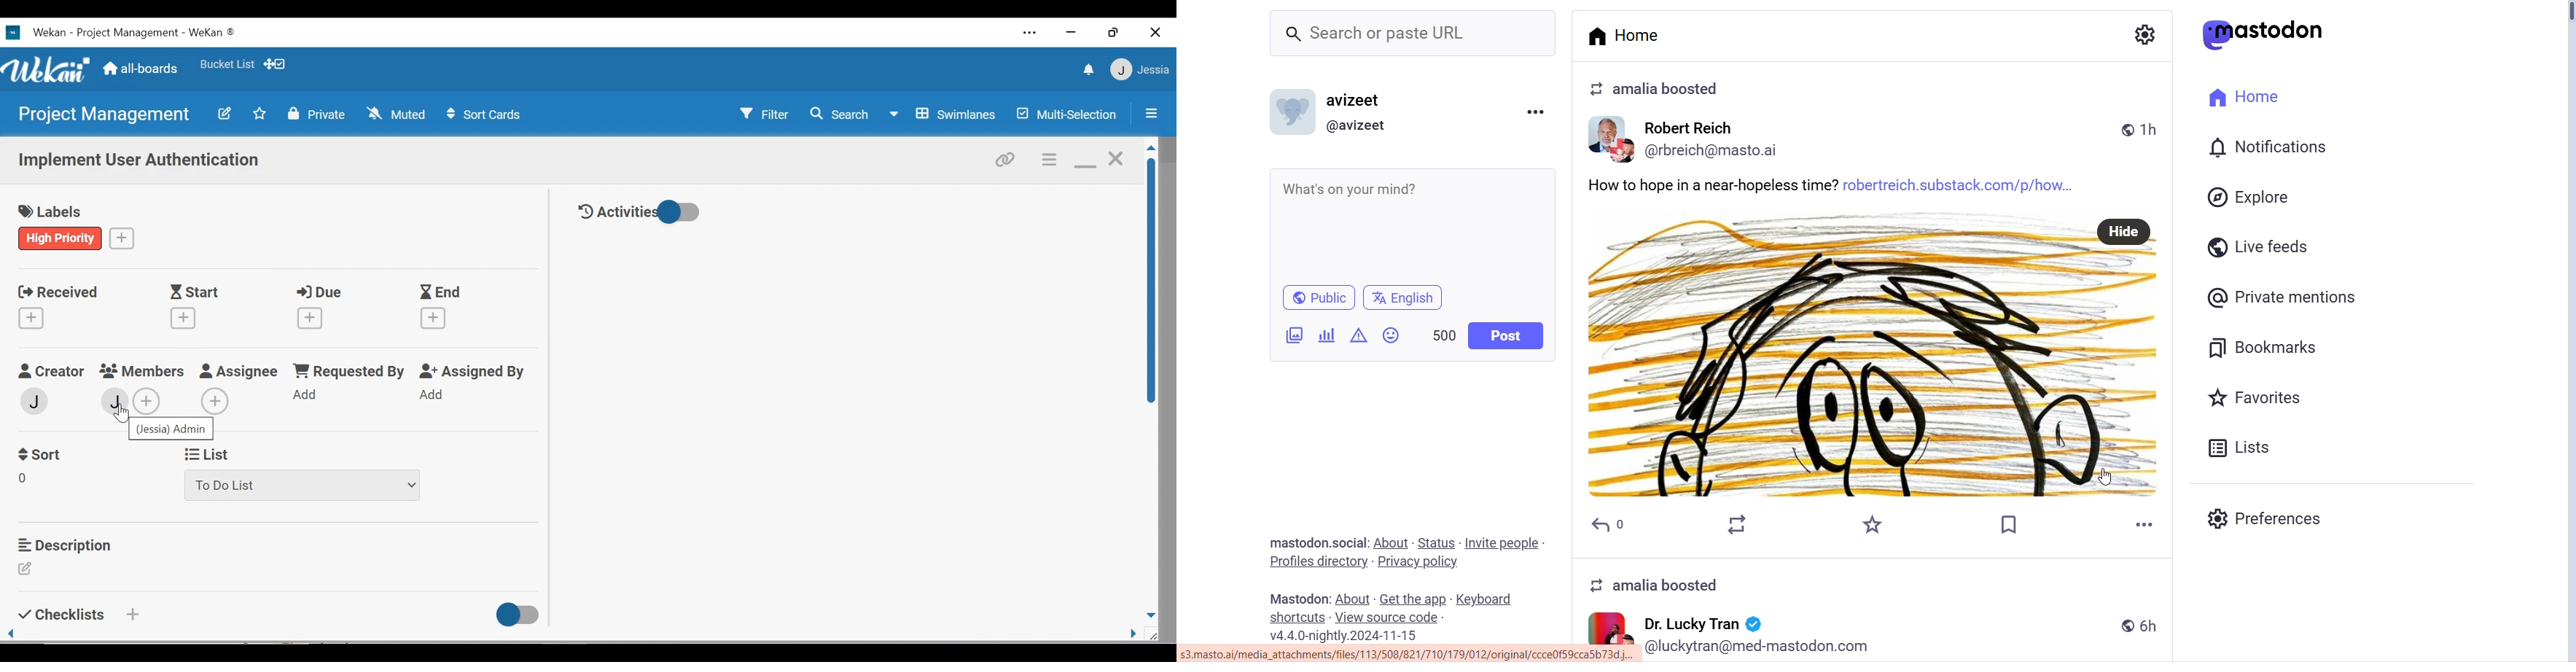  I want to click on user id, so click(1758, 645).